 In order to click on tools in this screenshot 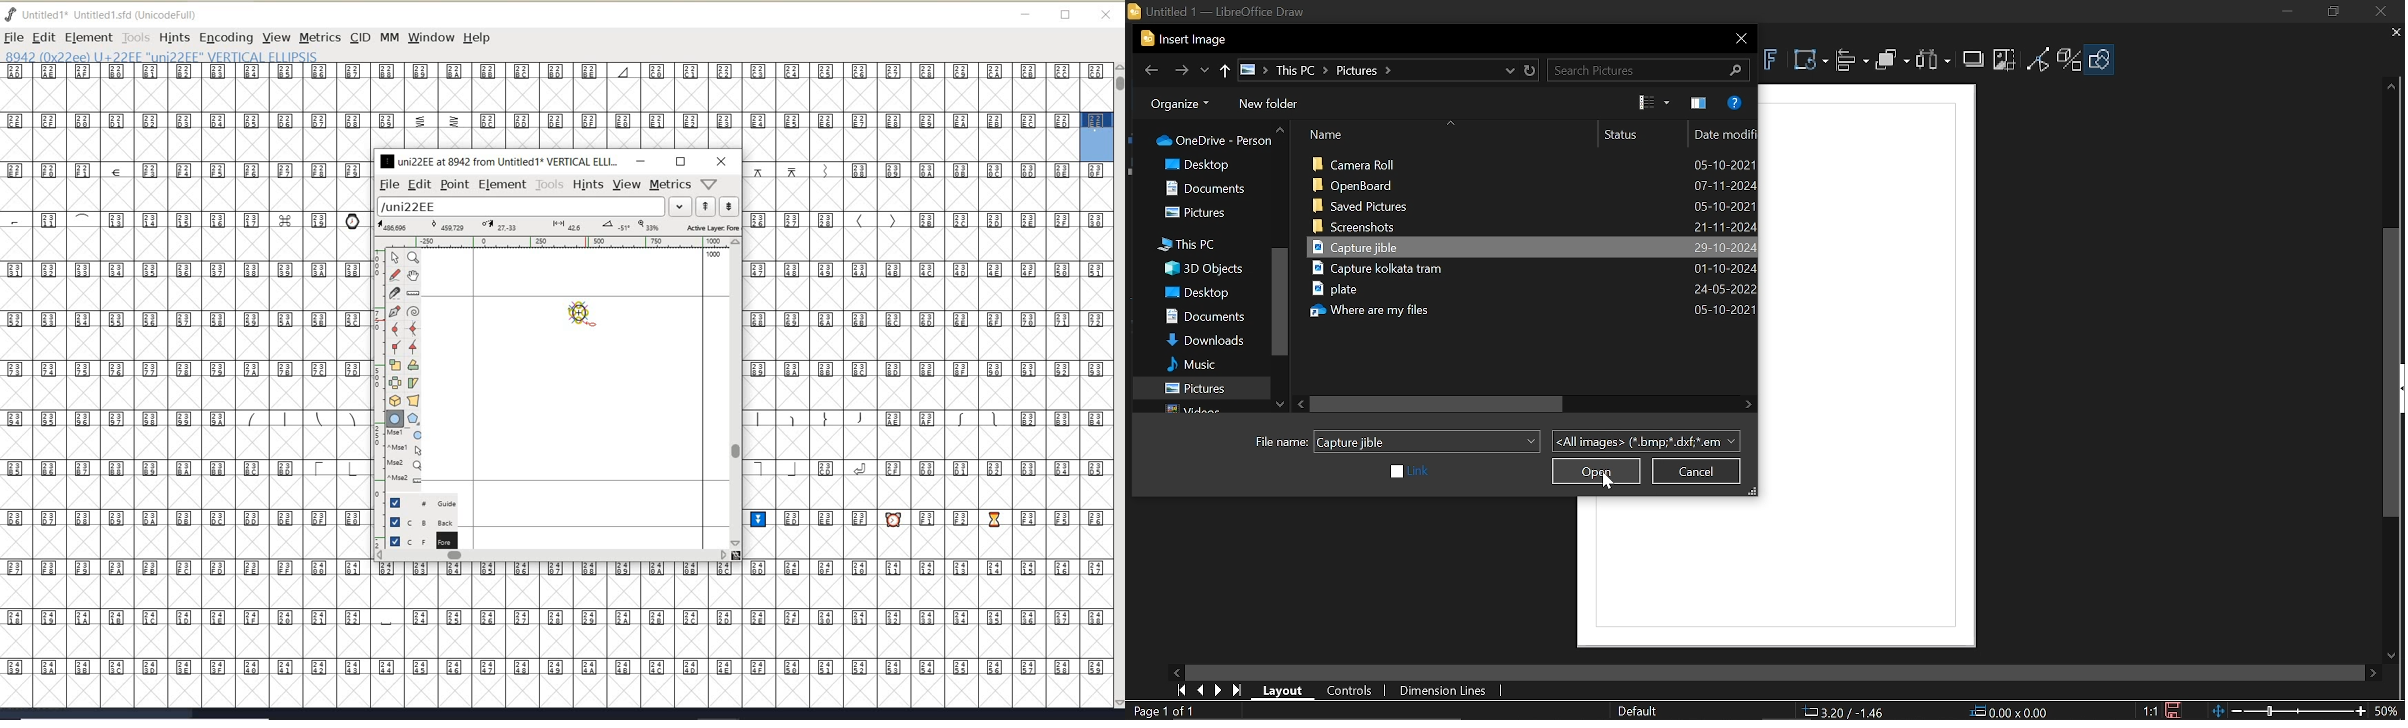, I will do `click(550, 185)`.